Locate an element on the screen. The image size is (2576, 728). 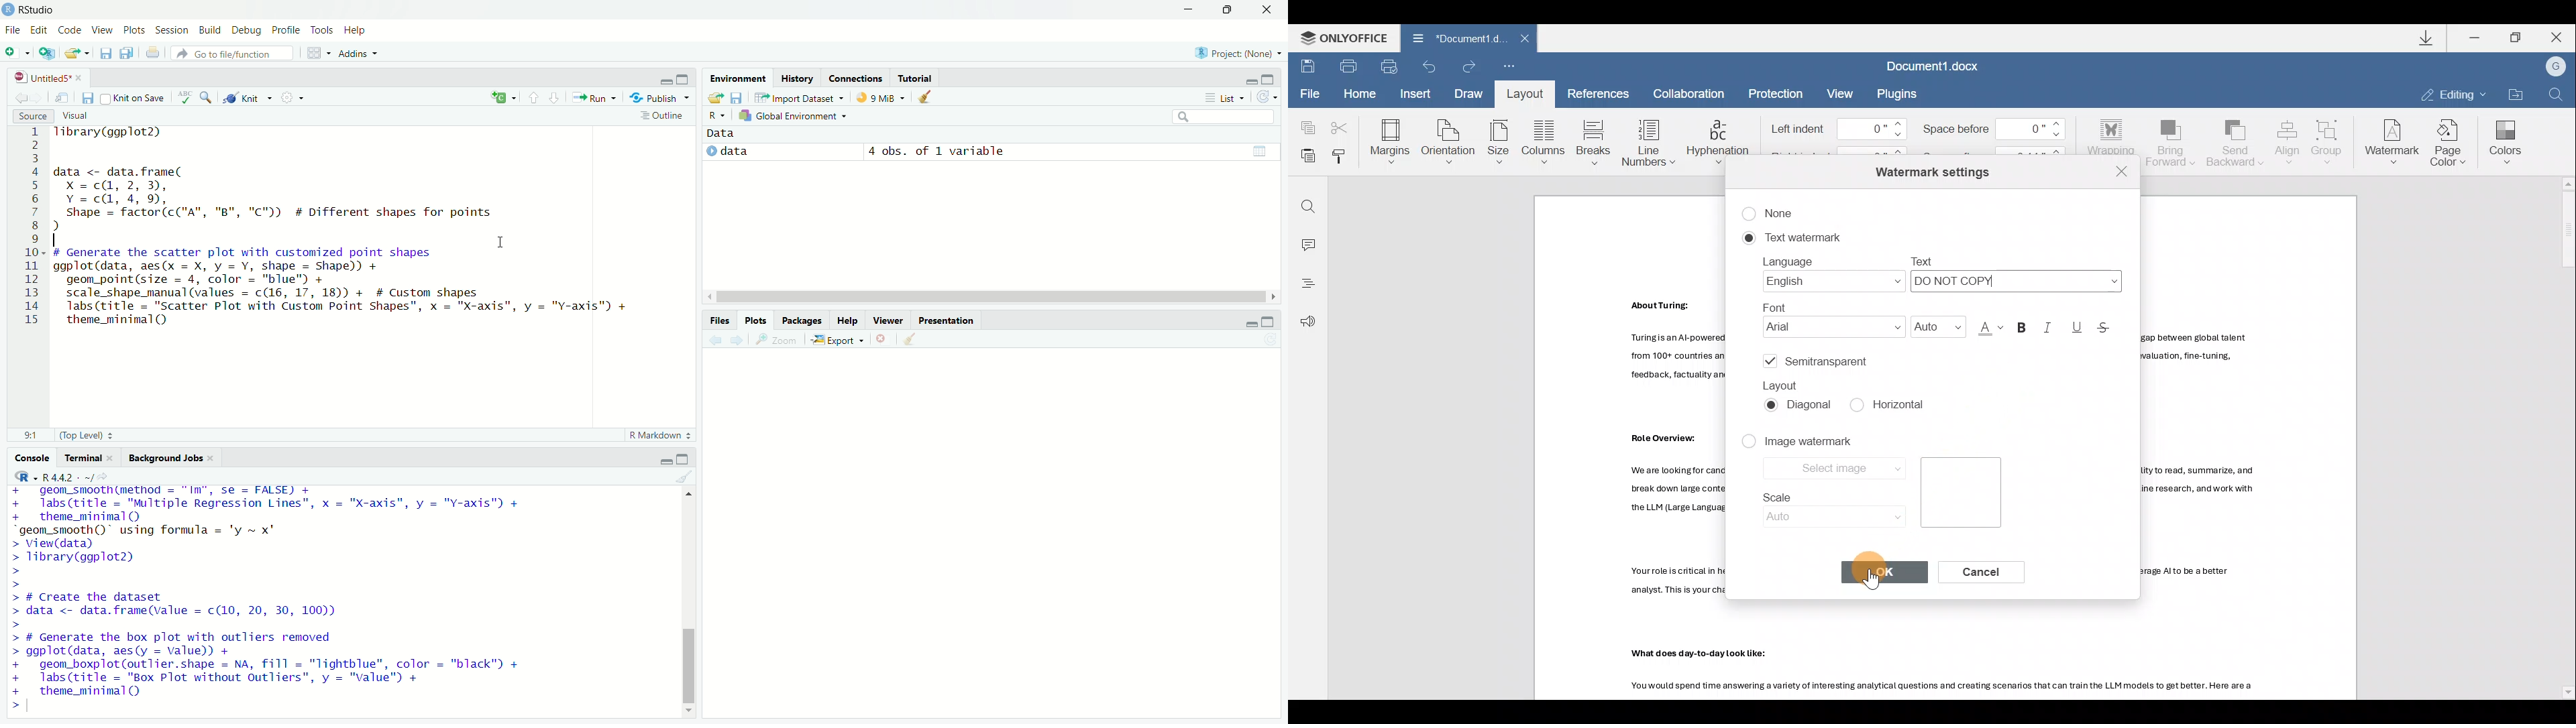
Go forward to next source location is located at coordinates (36, 98).